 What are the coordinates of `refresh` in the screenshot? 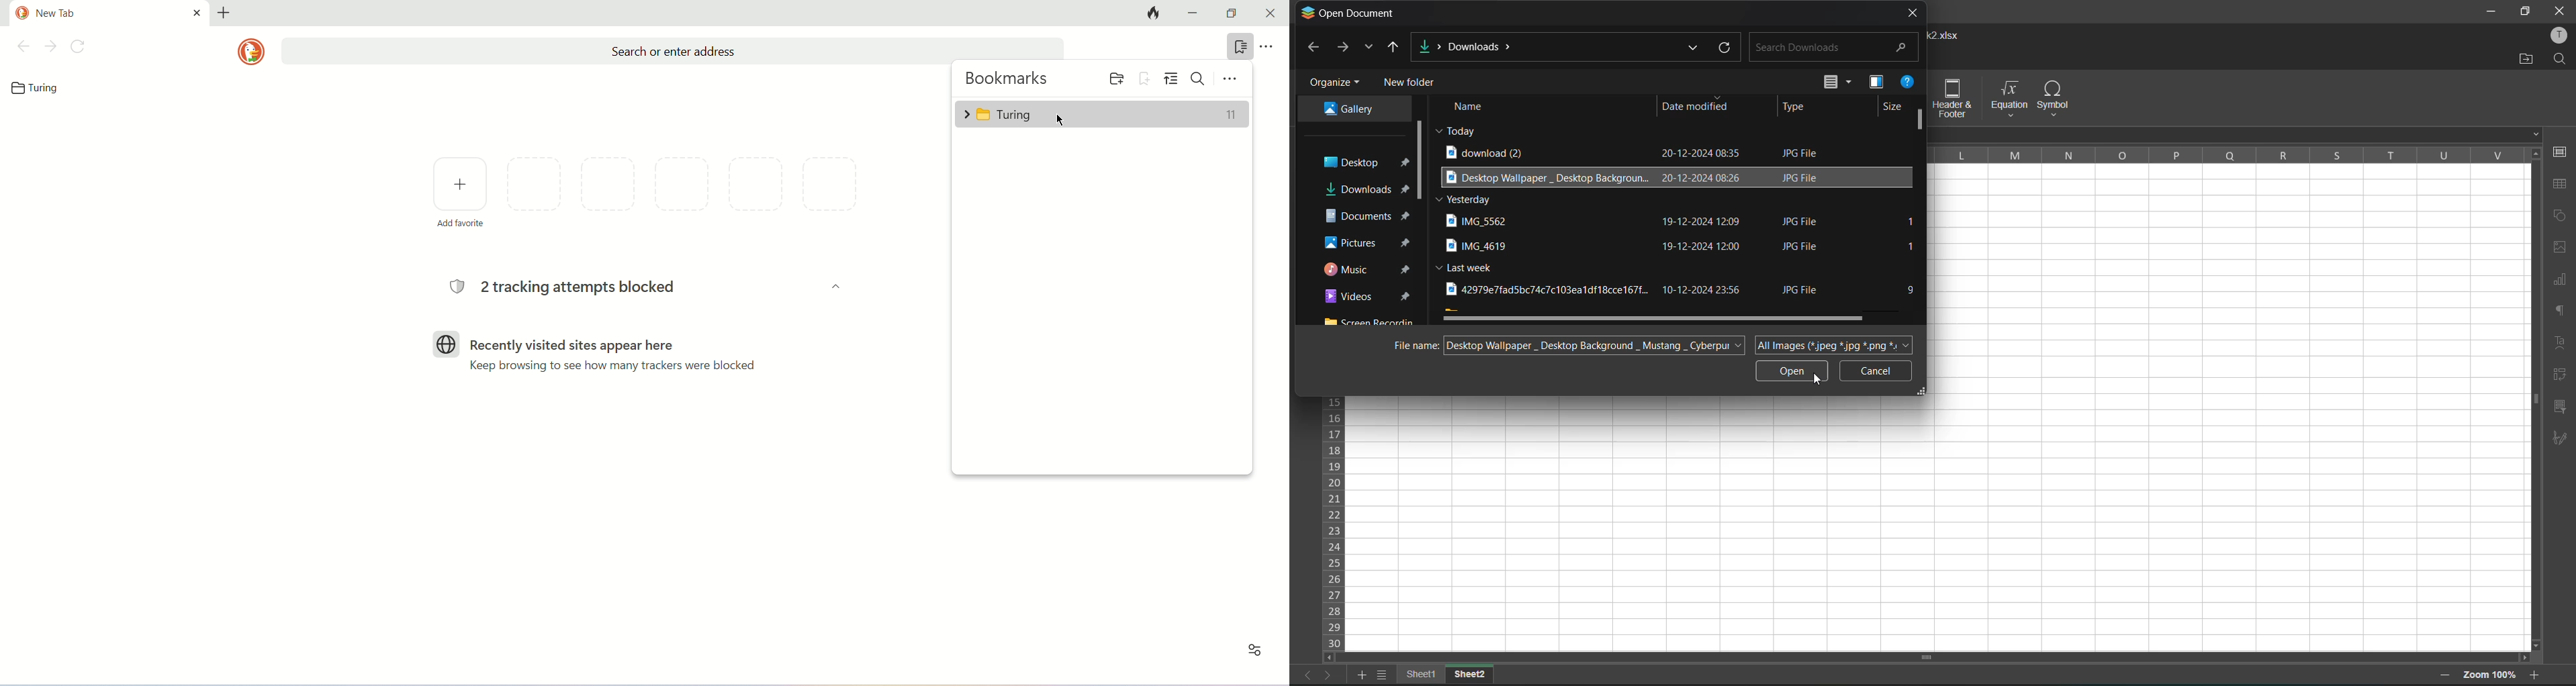 It's located at (79, 46).